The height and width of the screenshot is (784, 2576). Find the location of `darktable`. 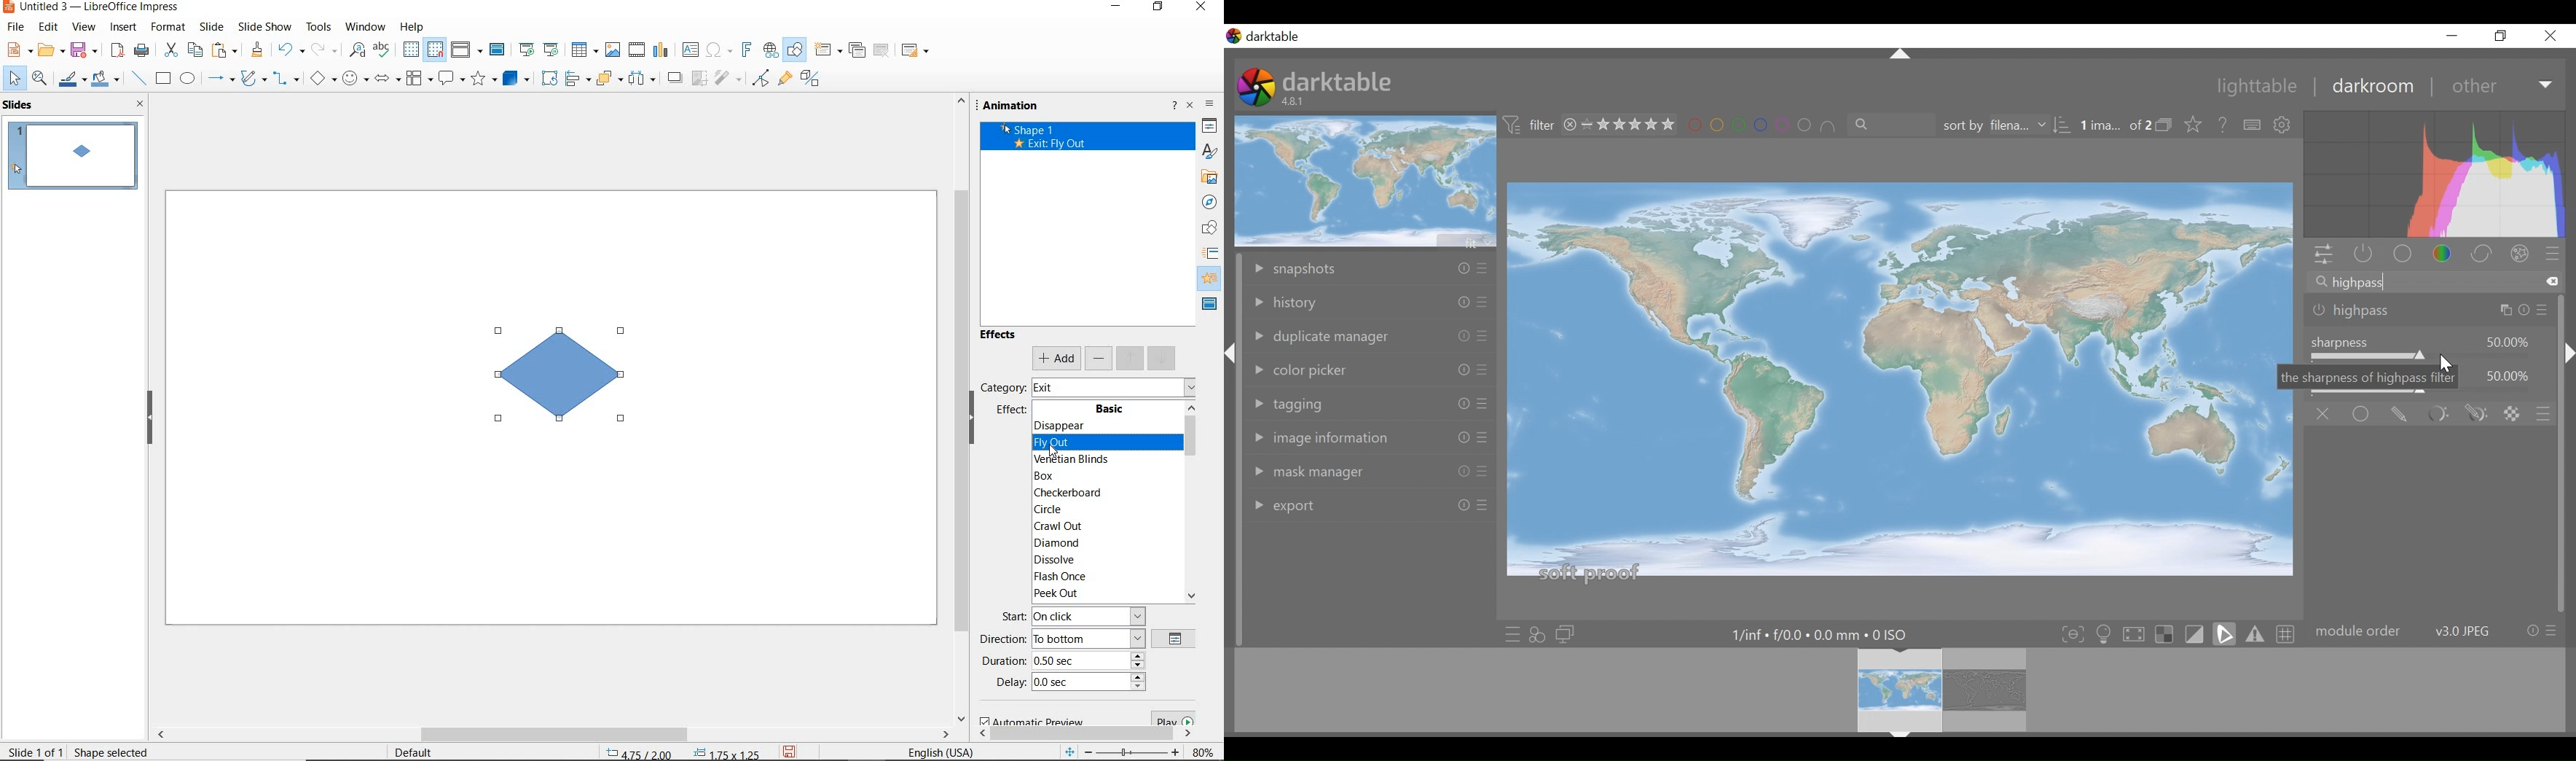

darktable is located at coordinates (1343, 80).